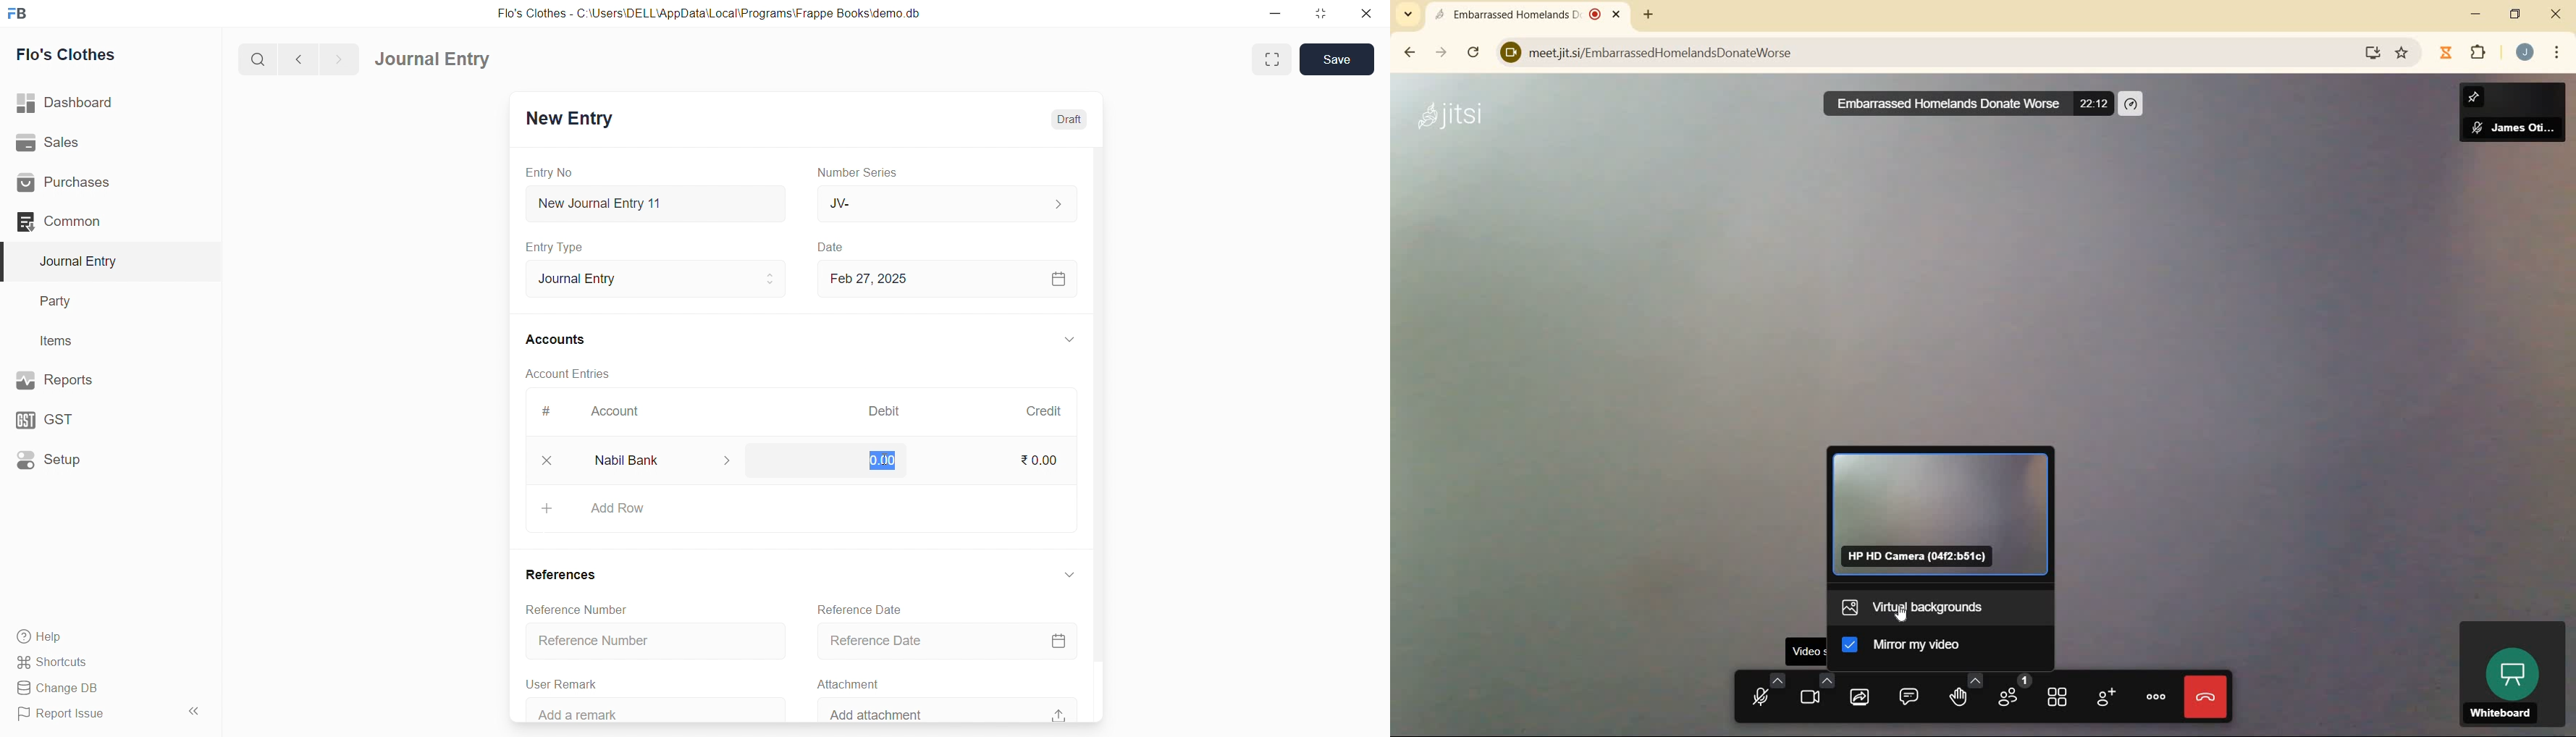 This screenshot has width=2576, height=756. I want to click on Reference Number, so click(655, 638).